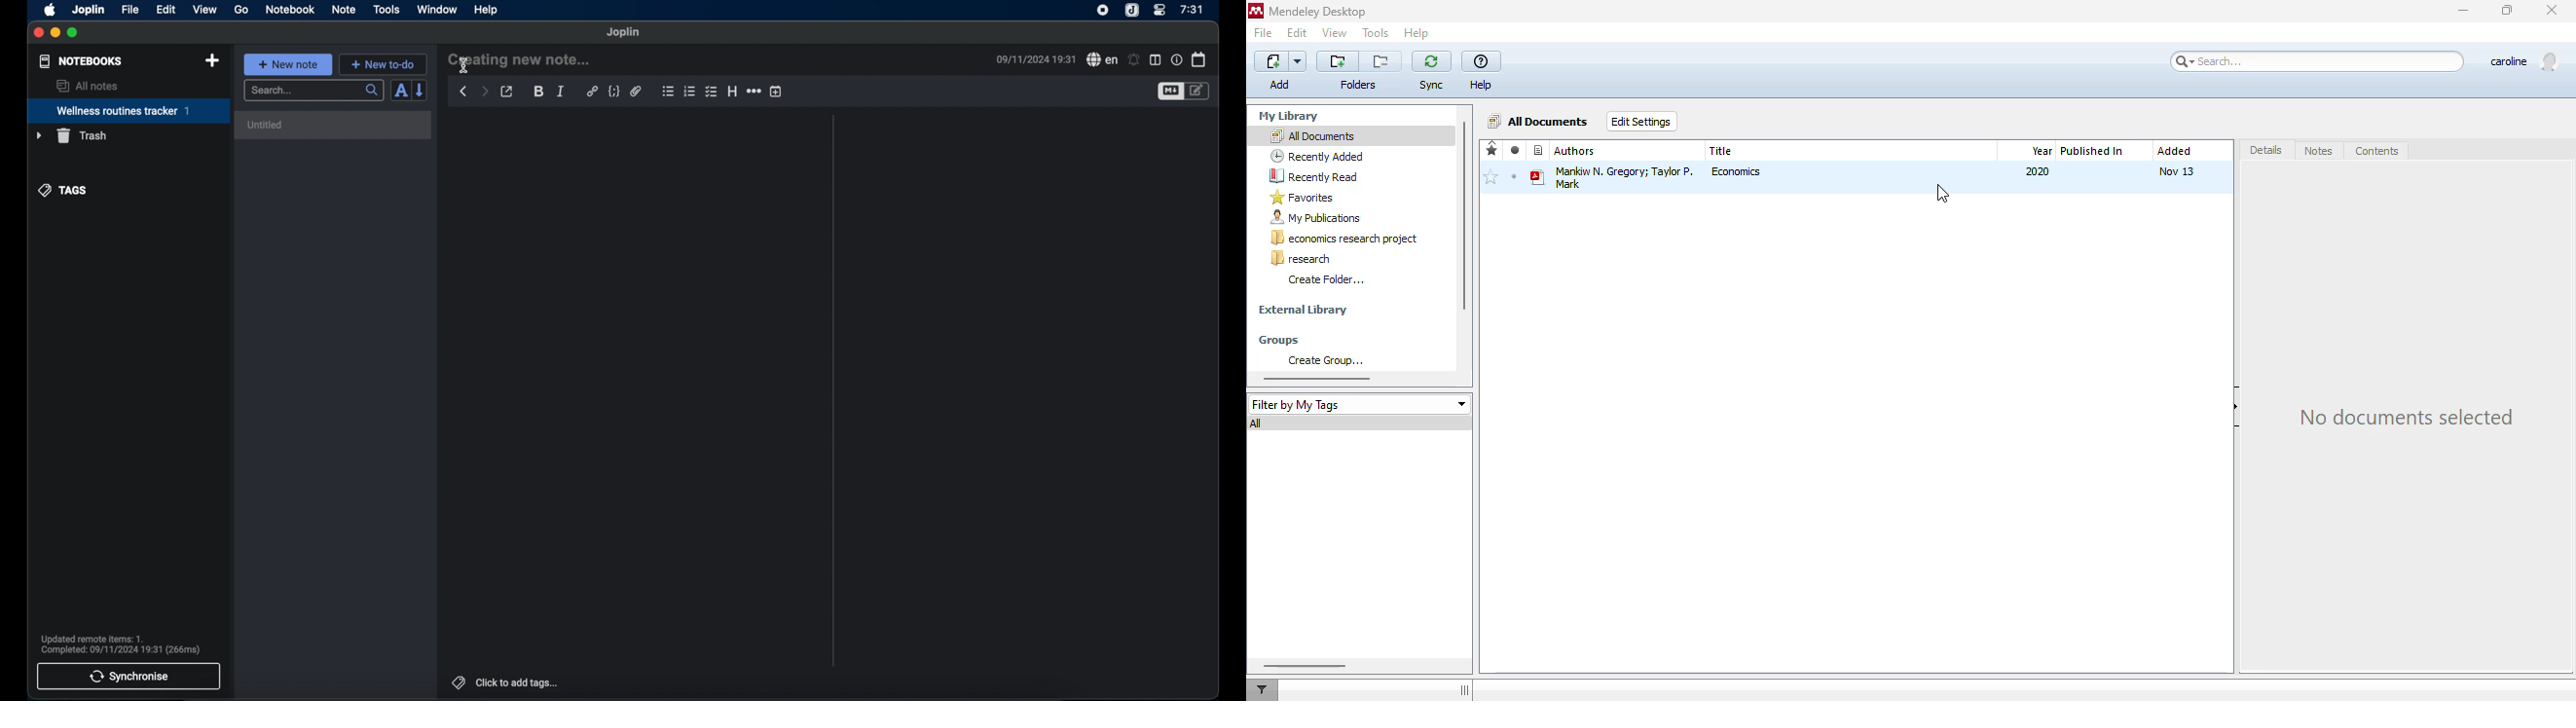  Describe the element at coordinates (1103, 10) in the screenshot. I see `screen recorder` at that location.